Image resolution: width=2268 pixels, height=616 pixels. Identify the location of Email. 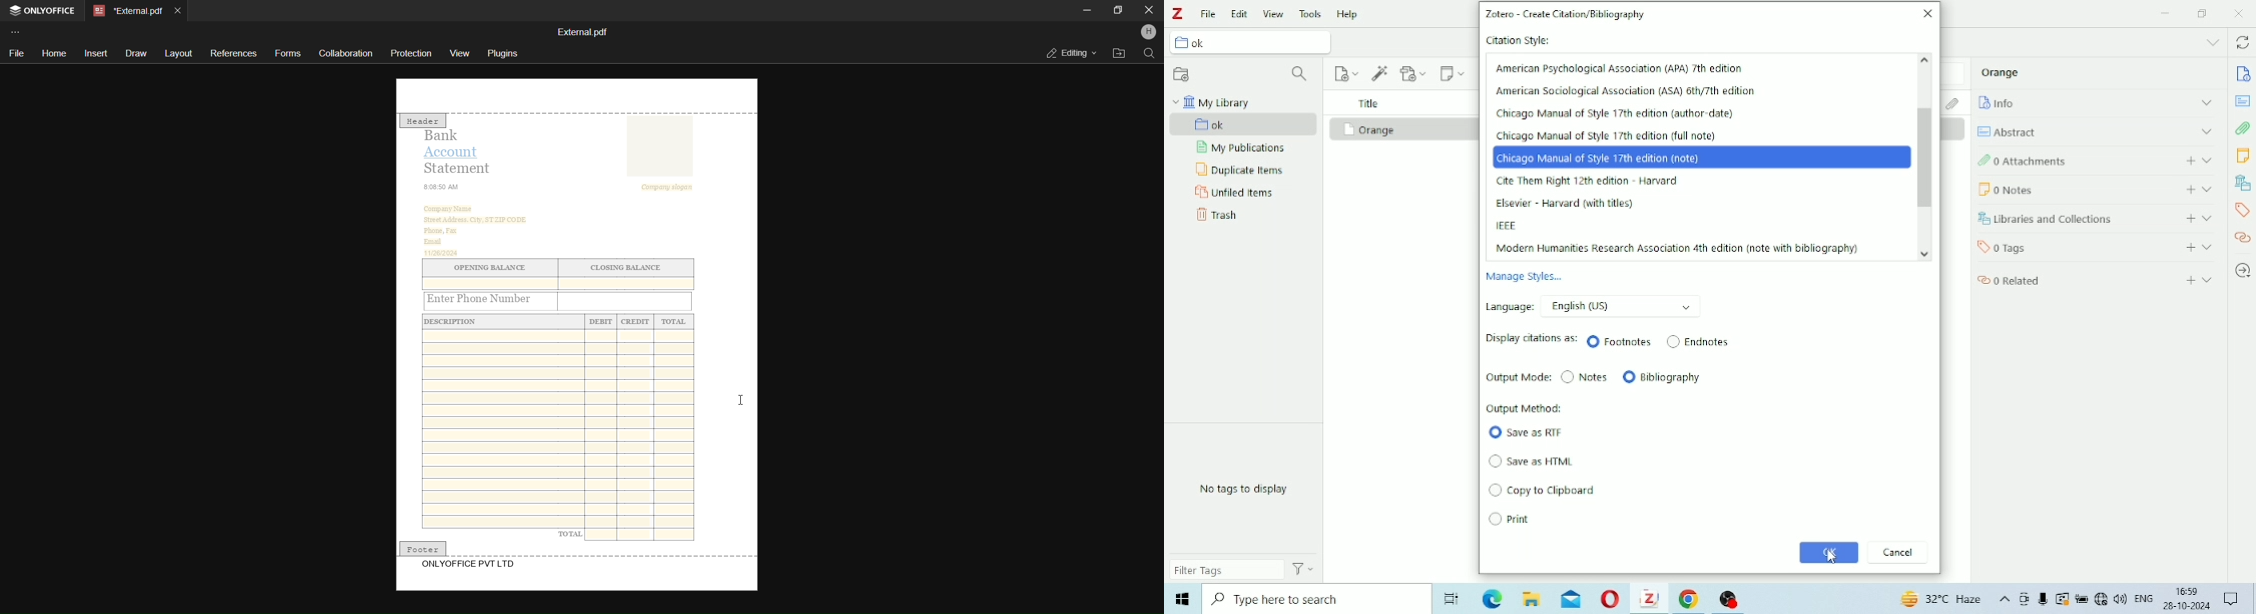
(433, 241).